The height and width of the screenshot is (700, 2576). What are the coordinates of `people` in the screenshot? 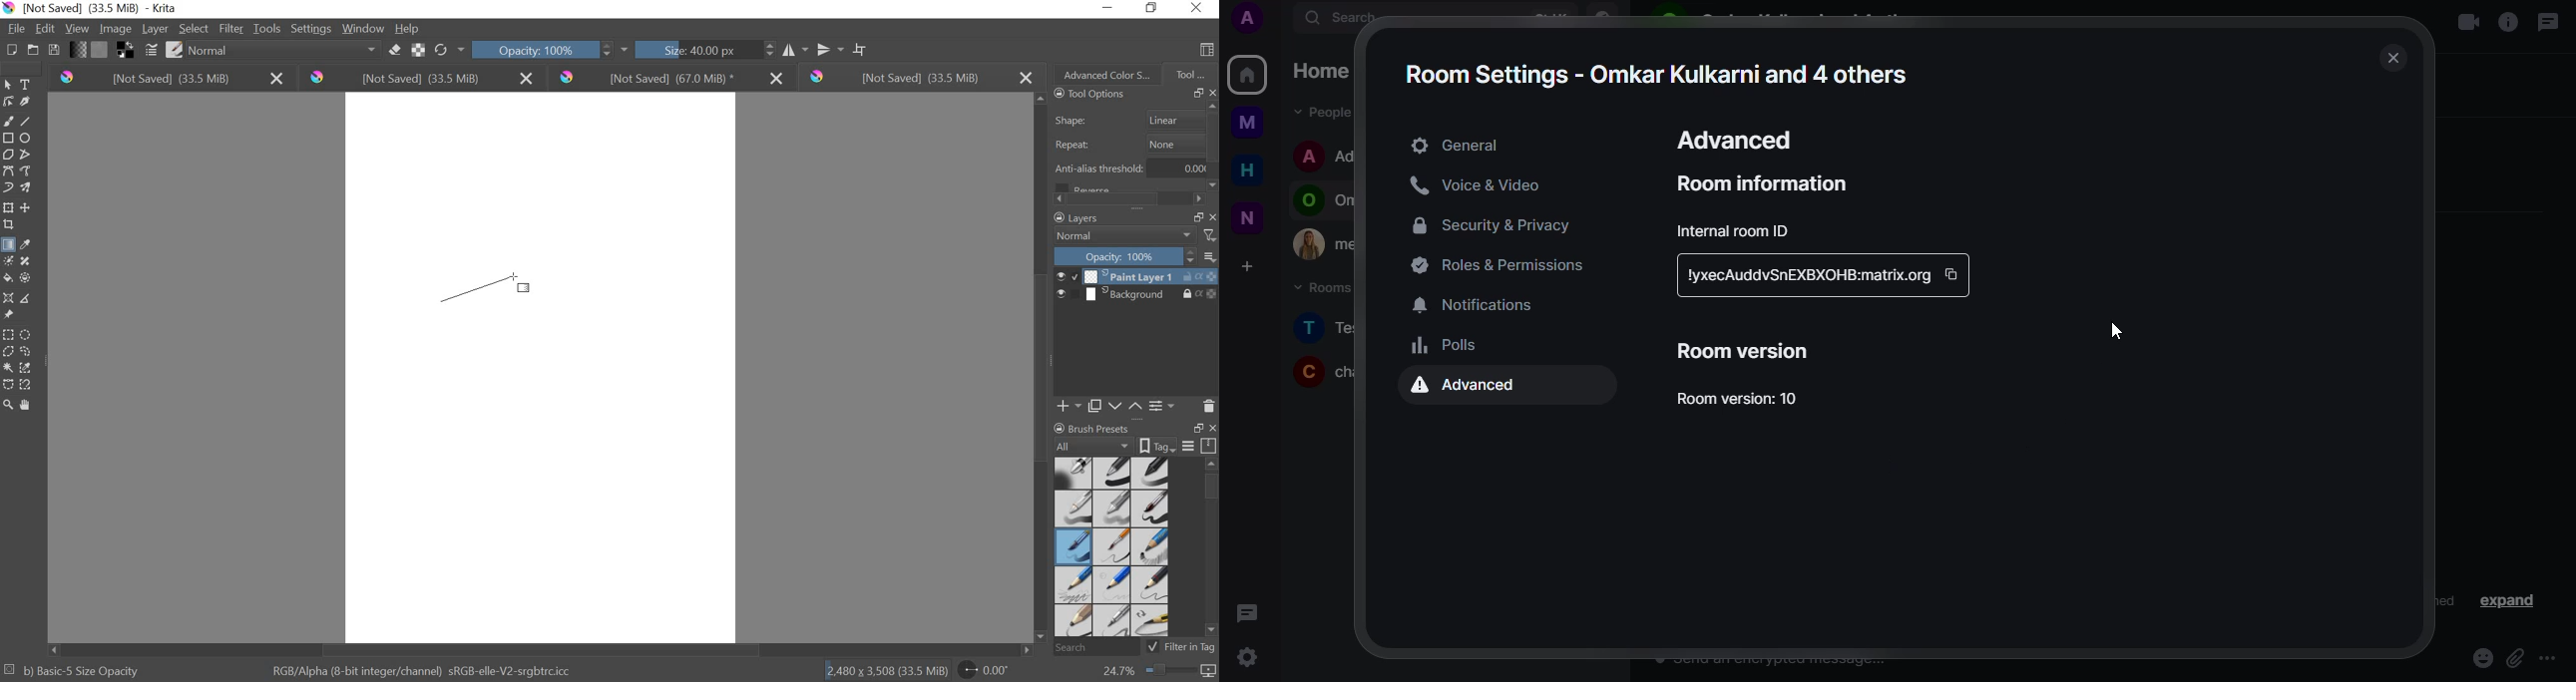 It's located at (1326, 113).